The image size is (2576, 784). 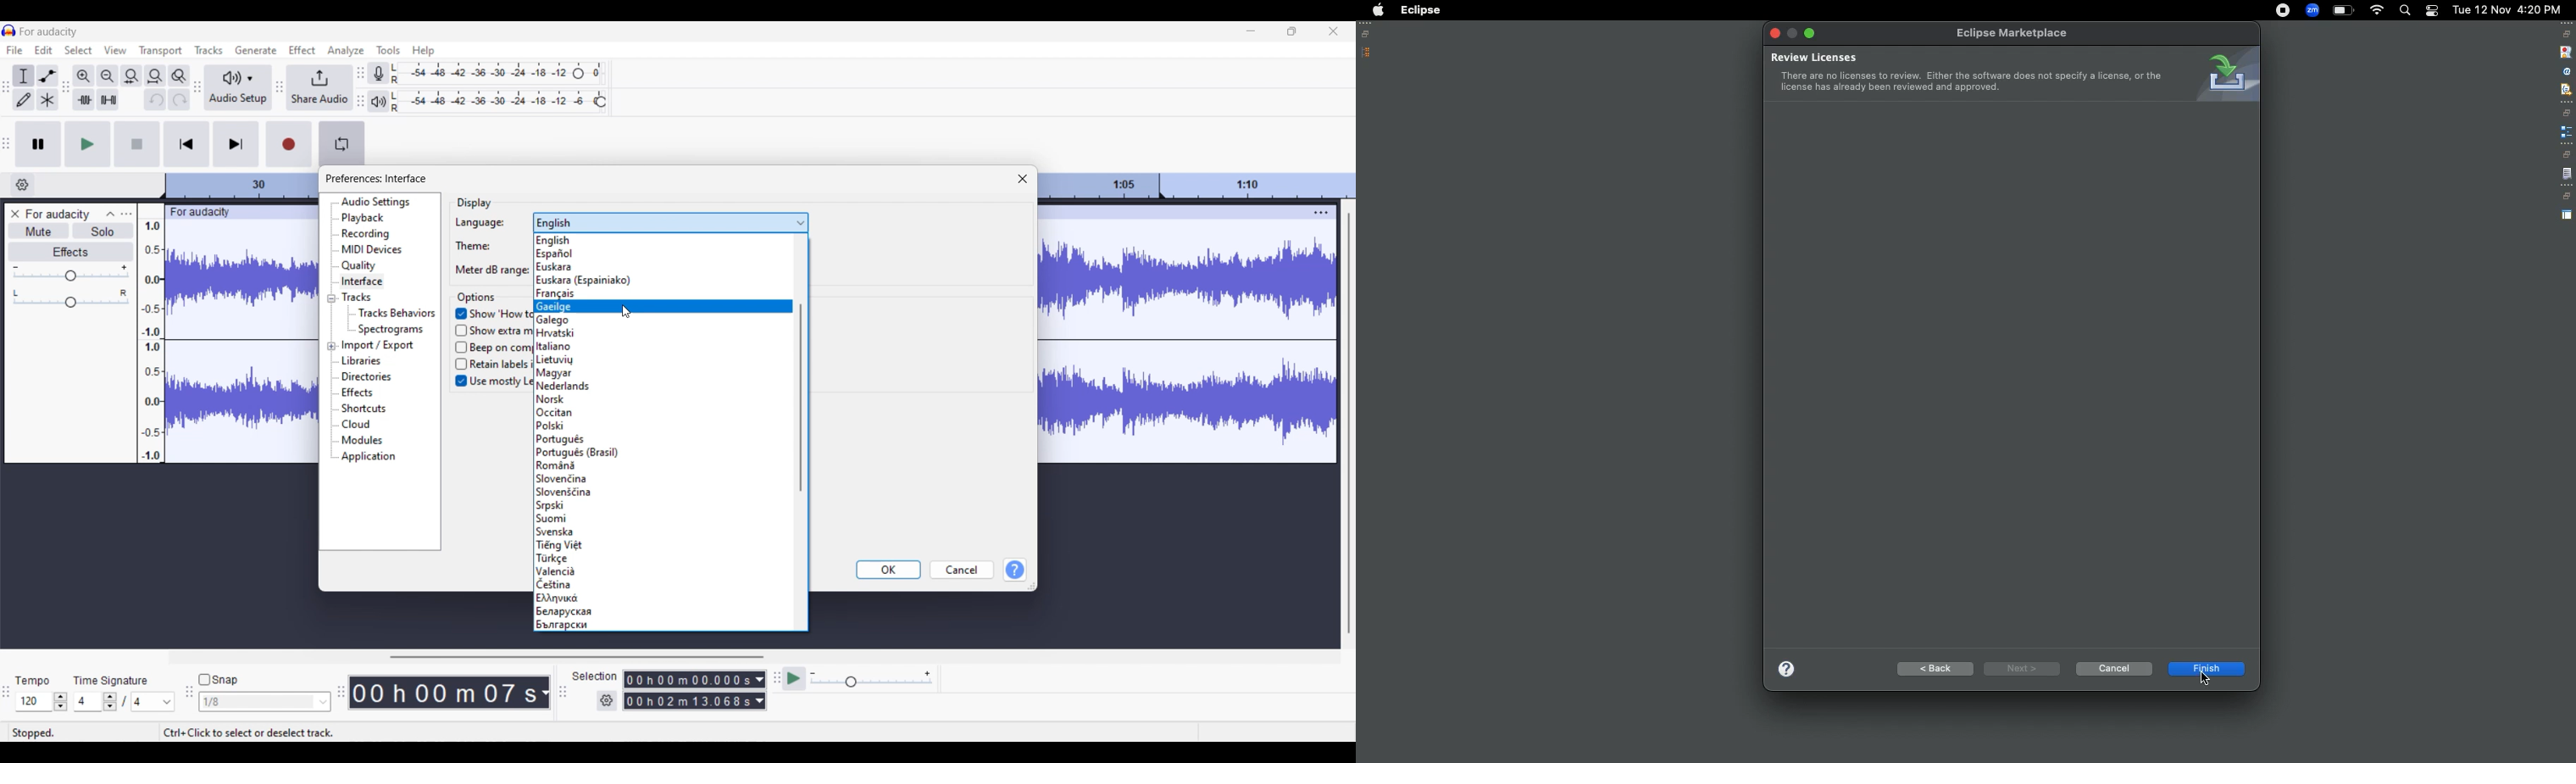 I want to click on Suomi, so click(x=552, y=518).